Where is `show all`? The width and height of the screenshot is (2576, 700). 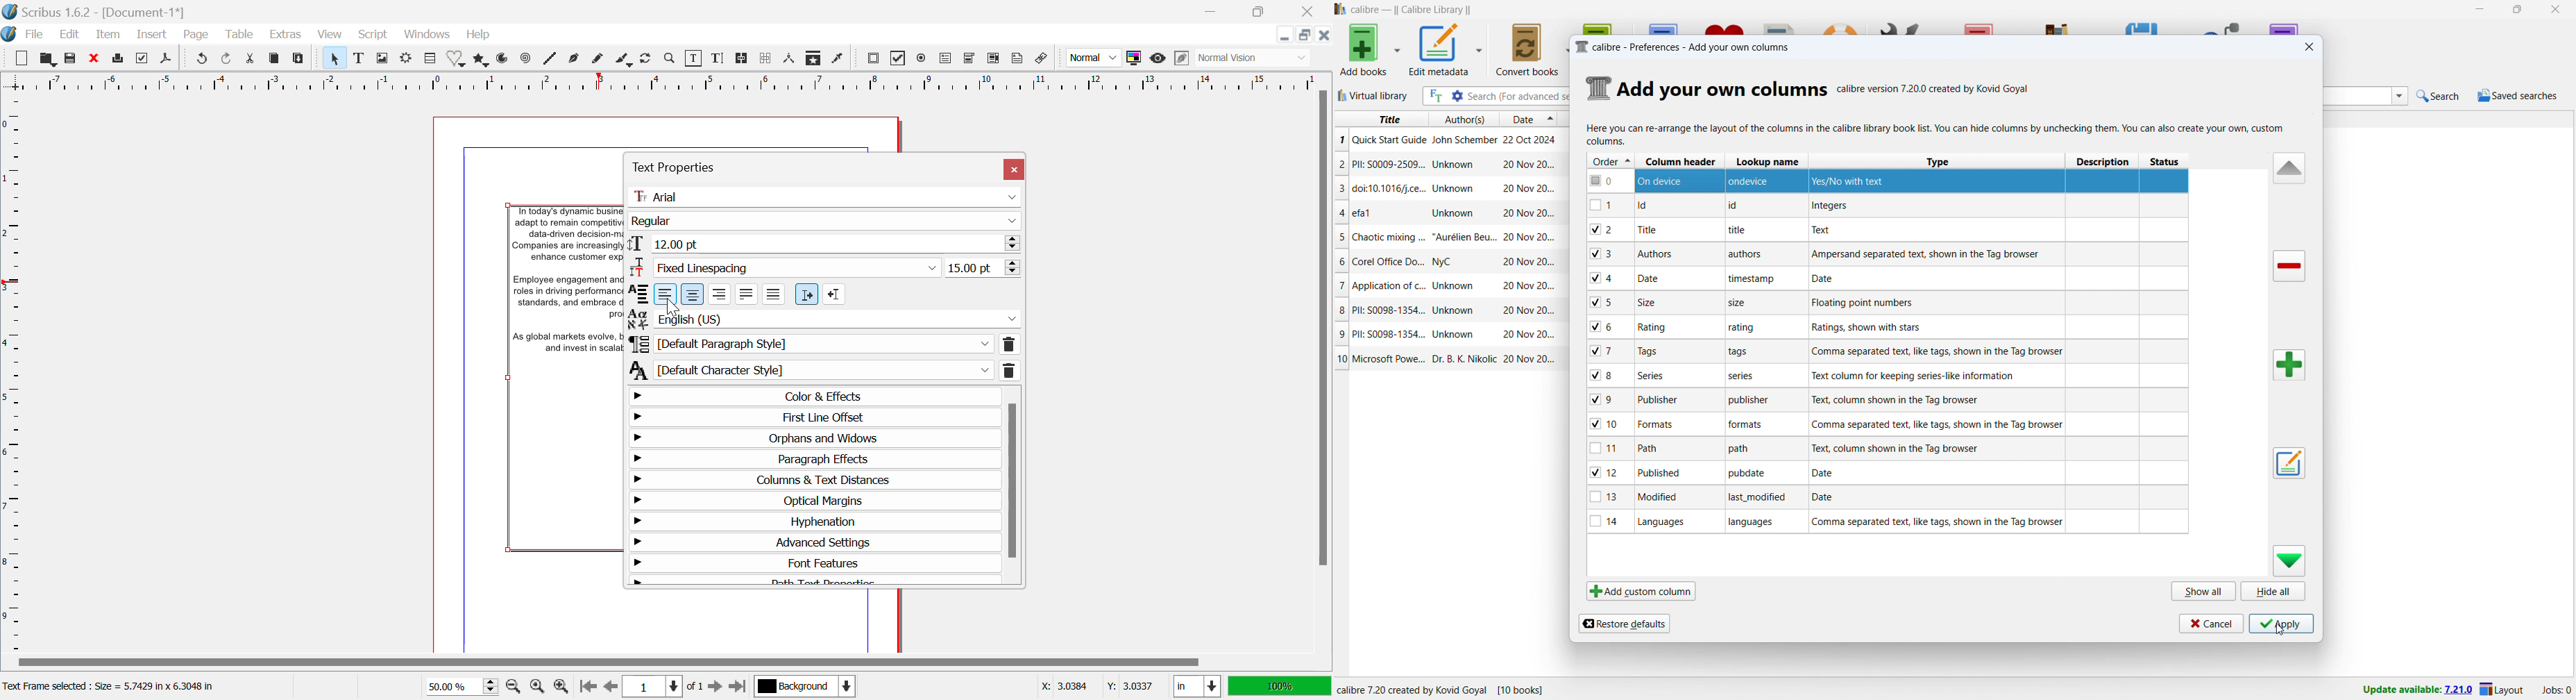 show all is located at coordinates (2203, 590).